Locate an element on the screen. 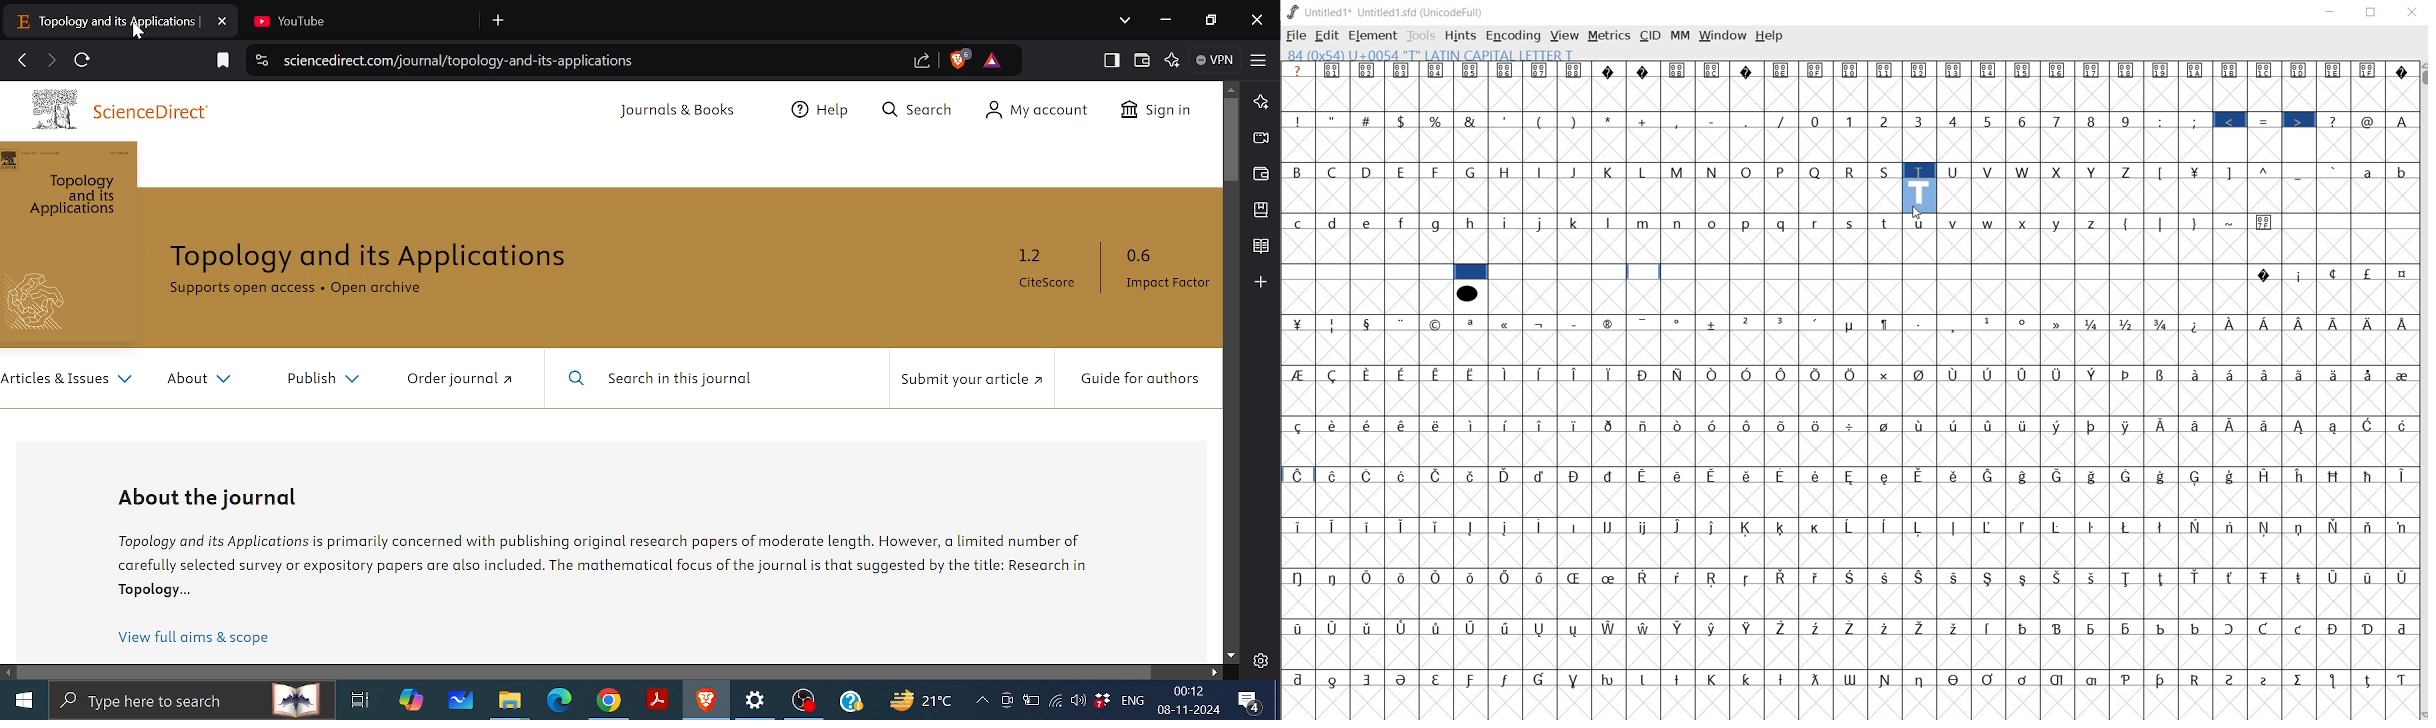 Image resolution: width=2436 pixels, height=728 pixels. Symbol is located at coordinates (1748, 628).